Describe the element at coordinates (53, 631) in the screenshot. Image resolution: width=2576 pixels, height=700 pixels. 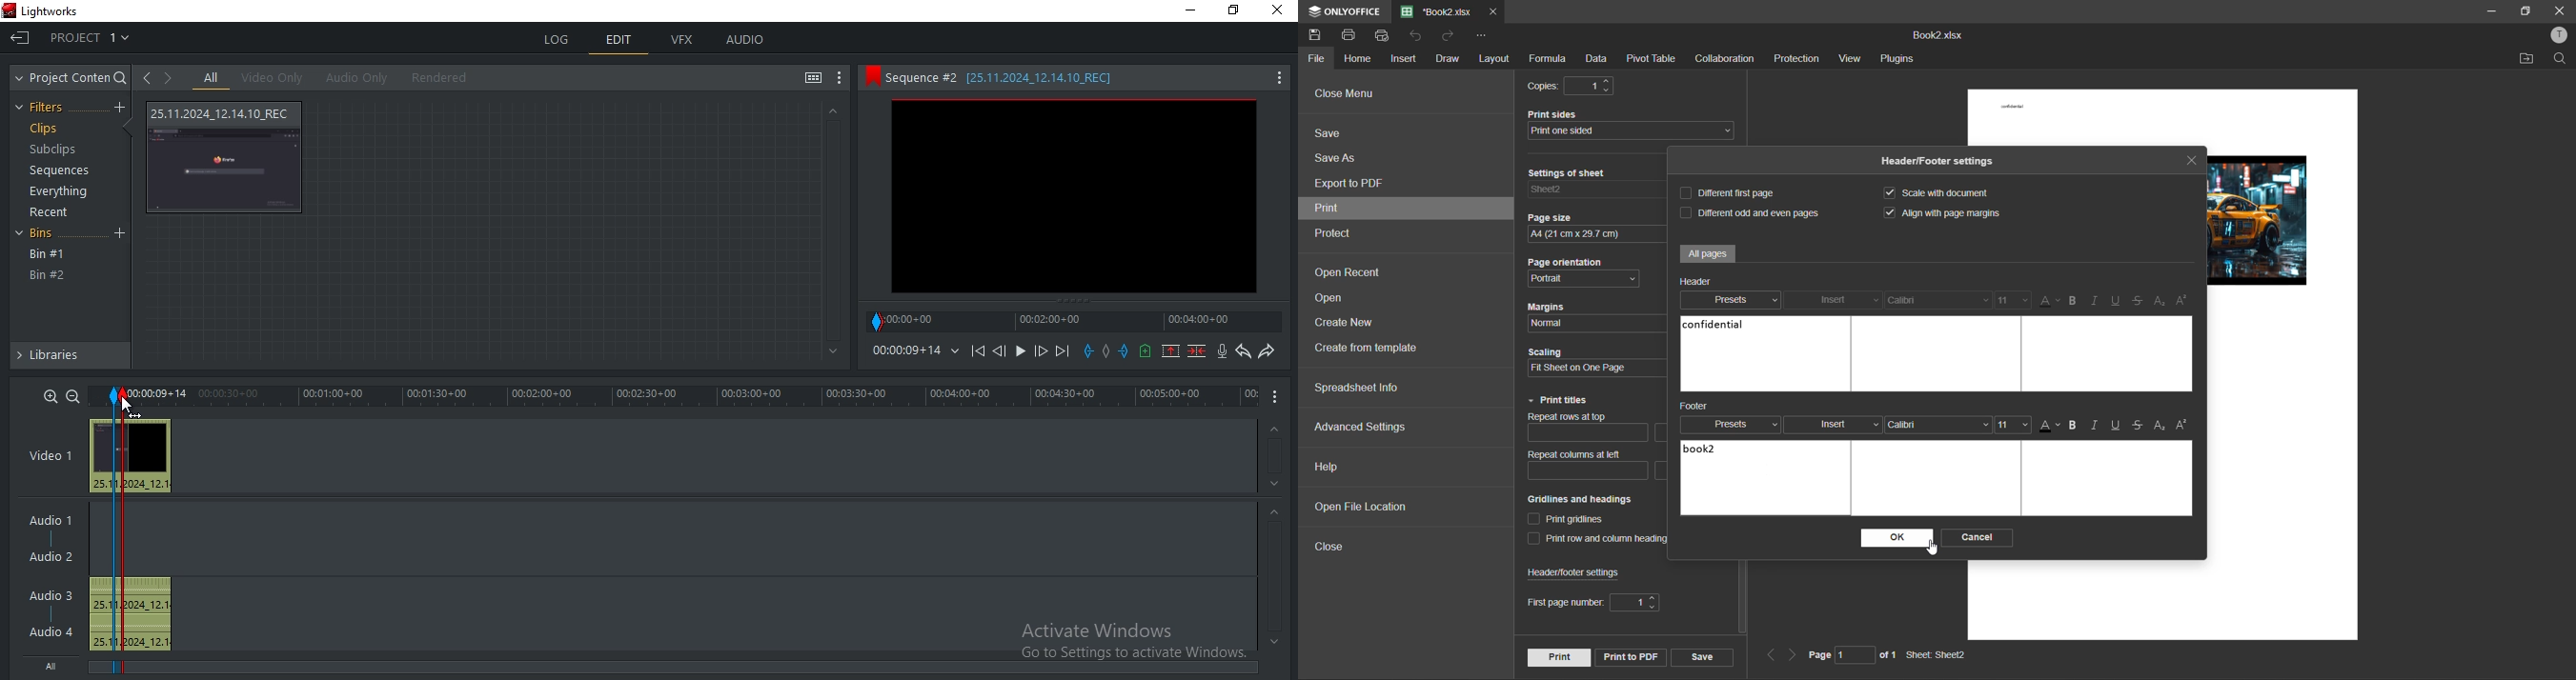
I see `Audio` at that location.